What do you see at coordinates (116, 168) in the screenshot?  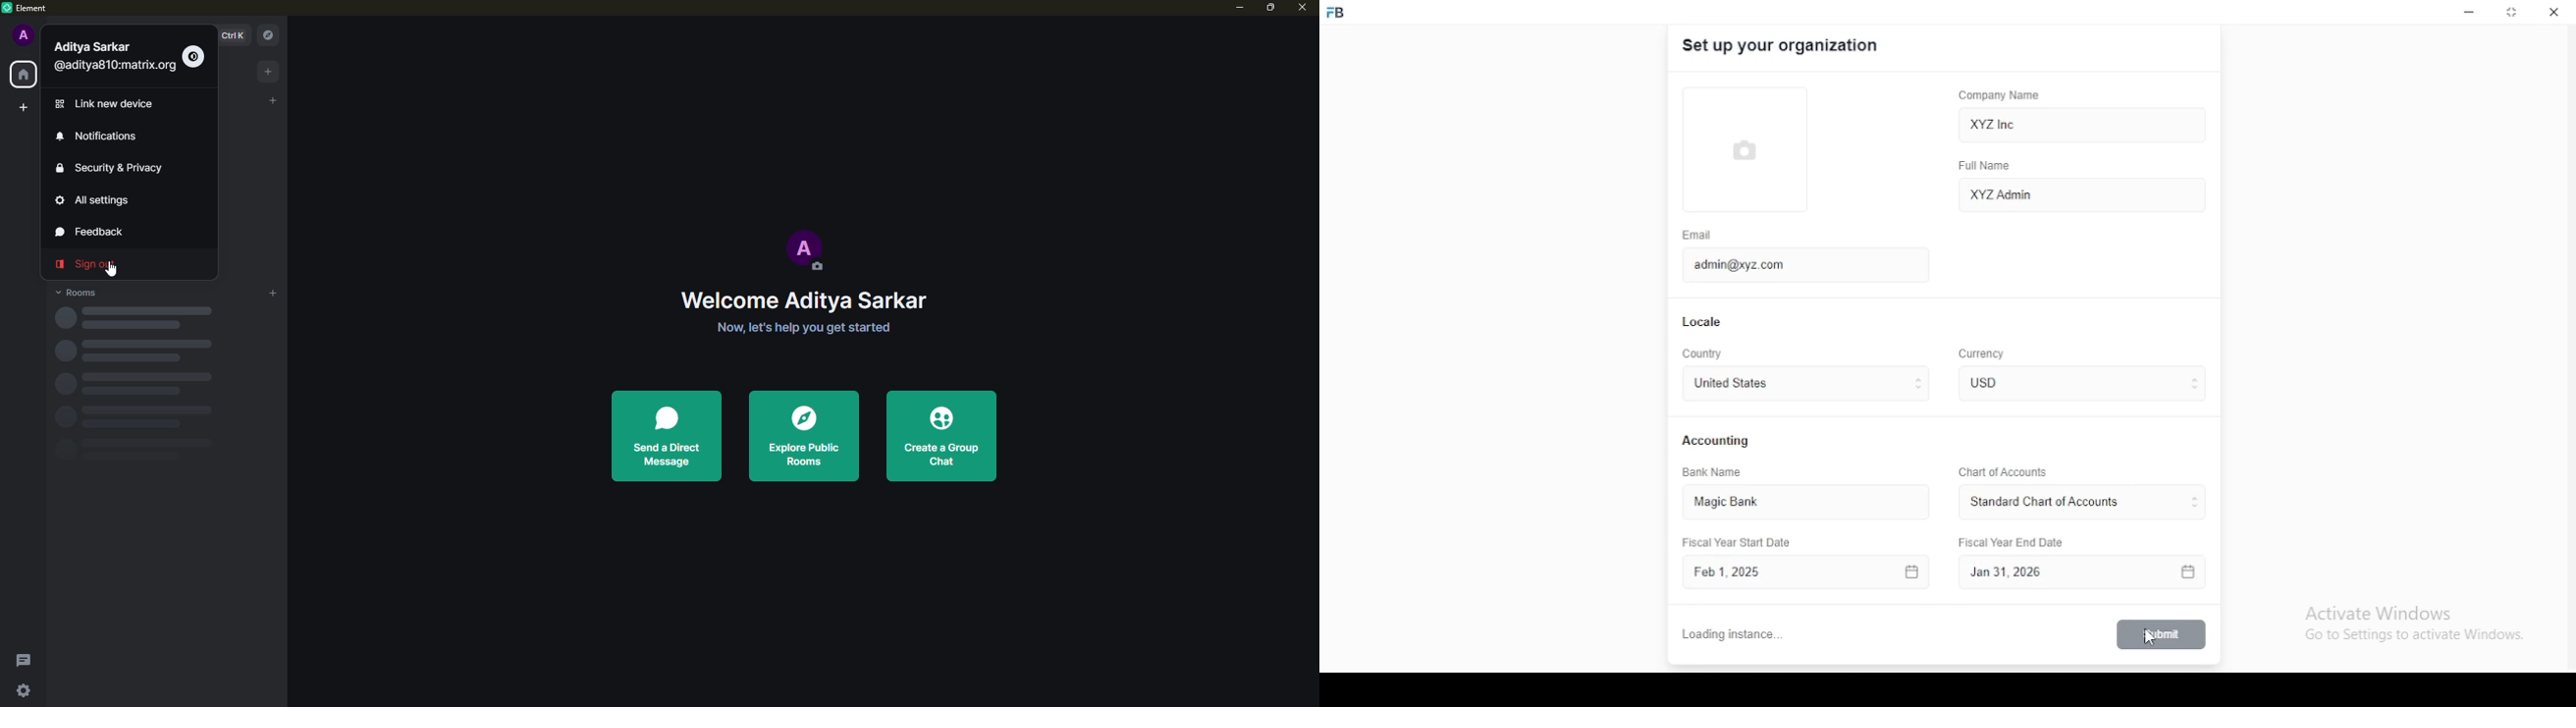 I see `settings and privacy` at bounding box center [116, 168].